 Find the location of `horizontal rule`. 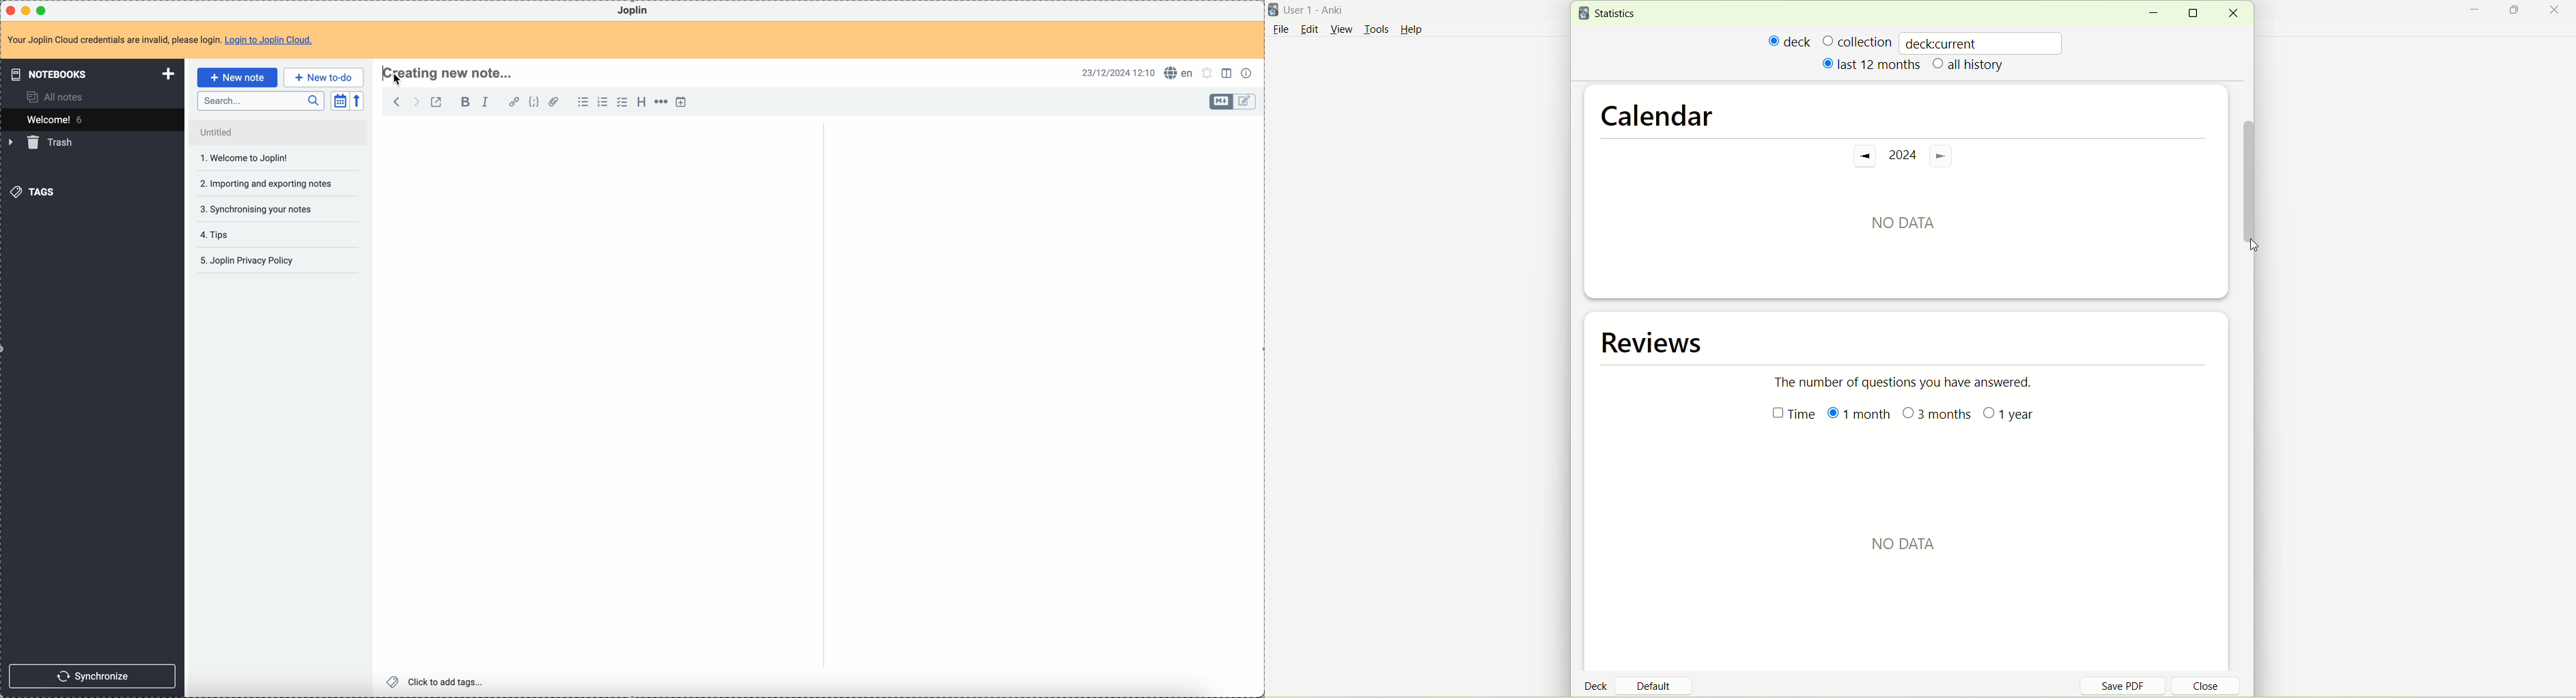

horizontal rule is located at coordinates (661, 103).